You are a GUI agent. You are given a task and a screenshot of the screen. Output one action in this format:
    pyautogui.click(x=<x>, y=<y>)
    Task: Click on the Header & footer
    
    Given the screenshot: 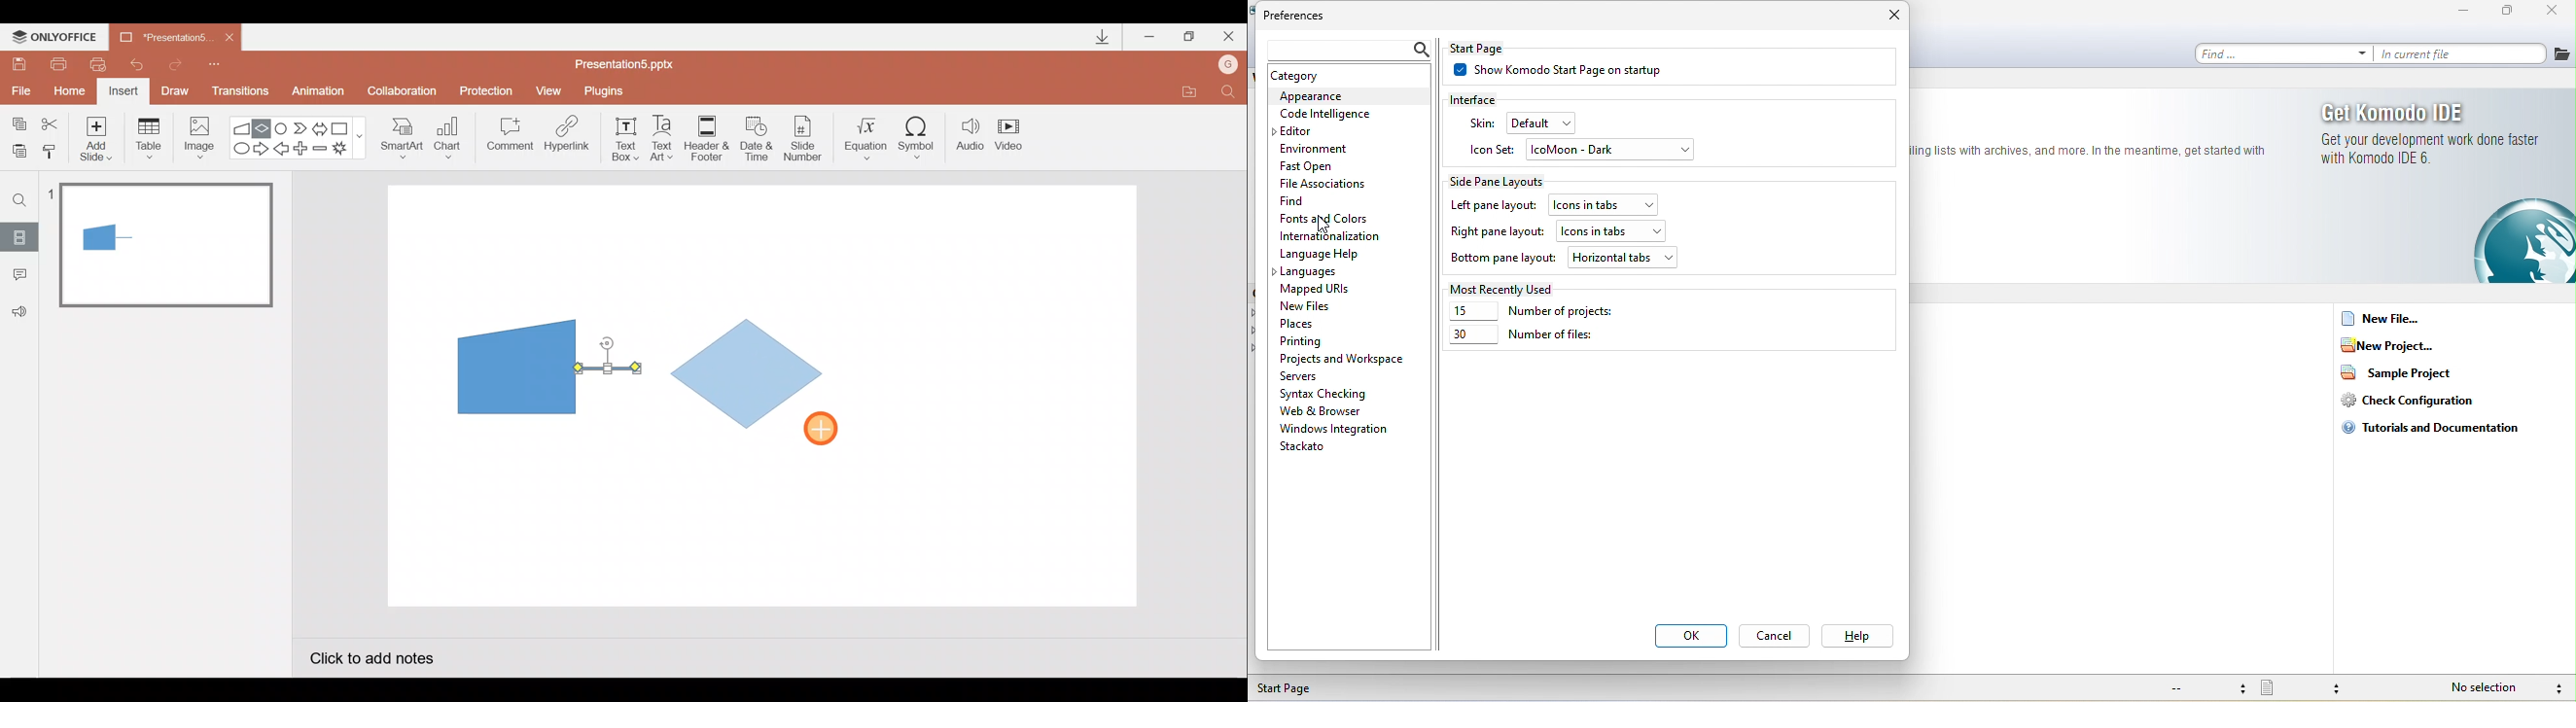 What is the action you would take?
    pyautogui.click(x=706, y=137)
    